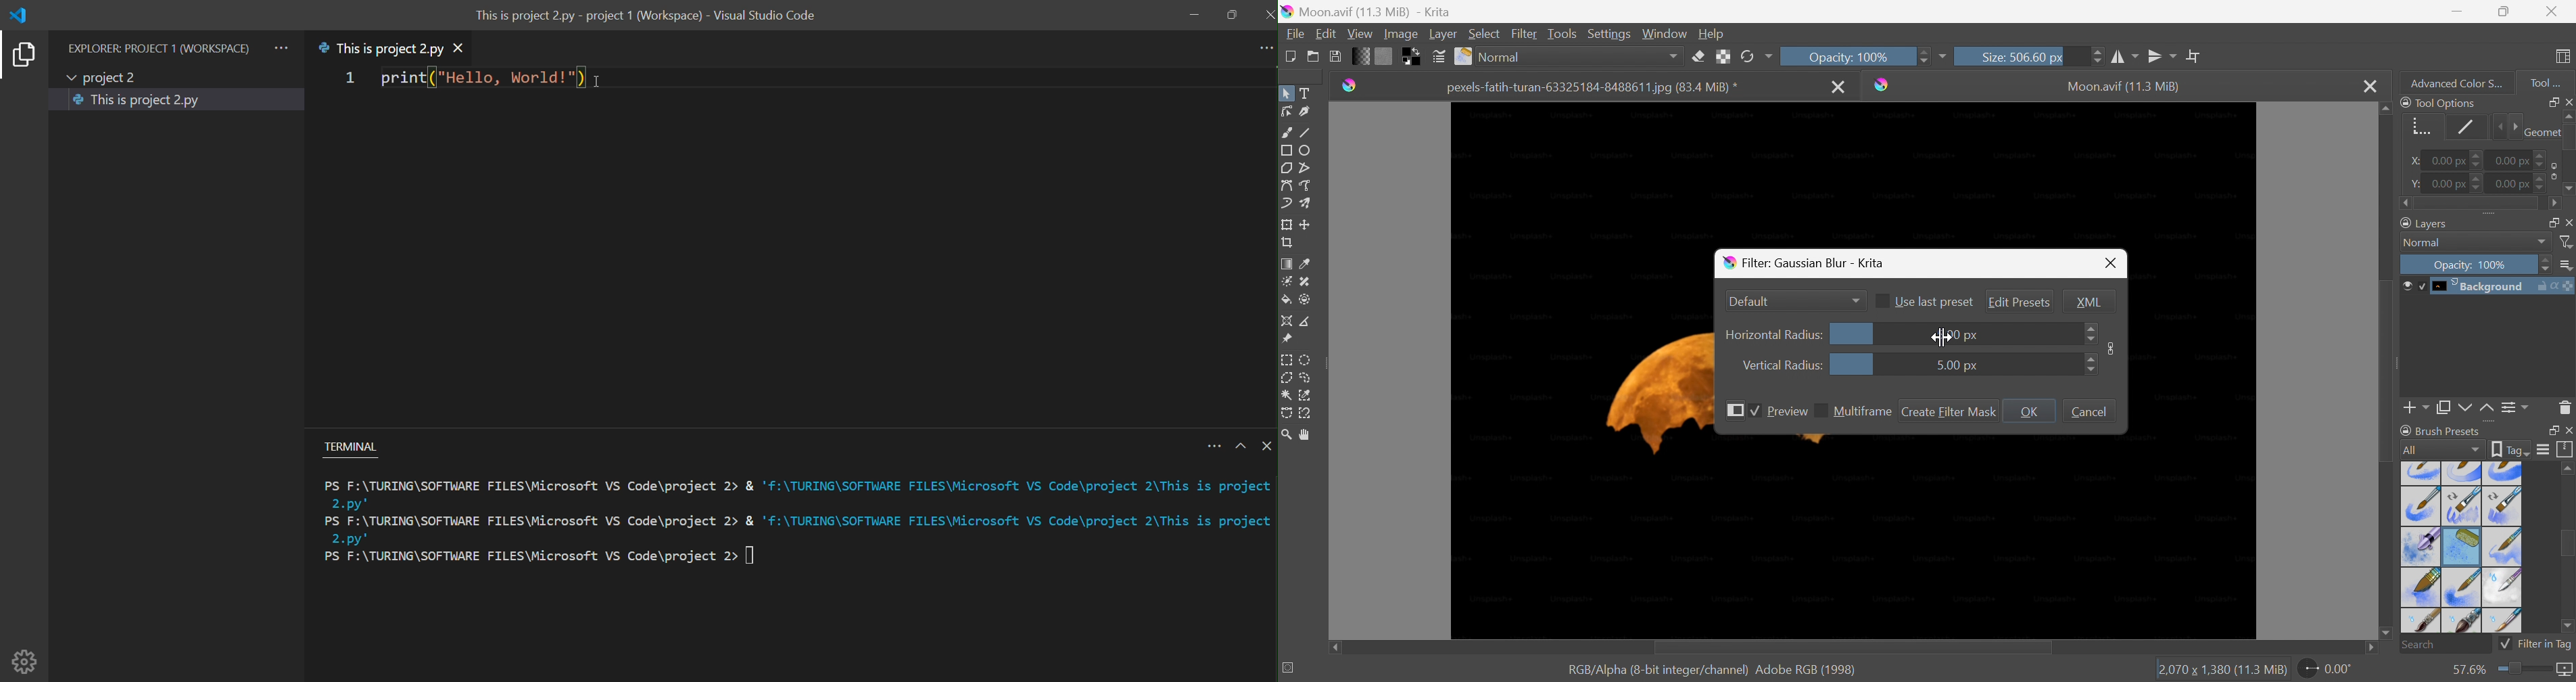 The height and width of the screenshot is (700, 2576). What do you see at coordinates (1949, 411) in the screenshot?
I see `Create Filter Mask` at bounding box center [1949, 411].